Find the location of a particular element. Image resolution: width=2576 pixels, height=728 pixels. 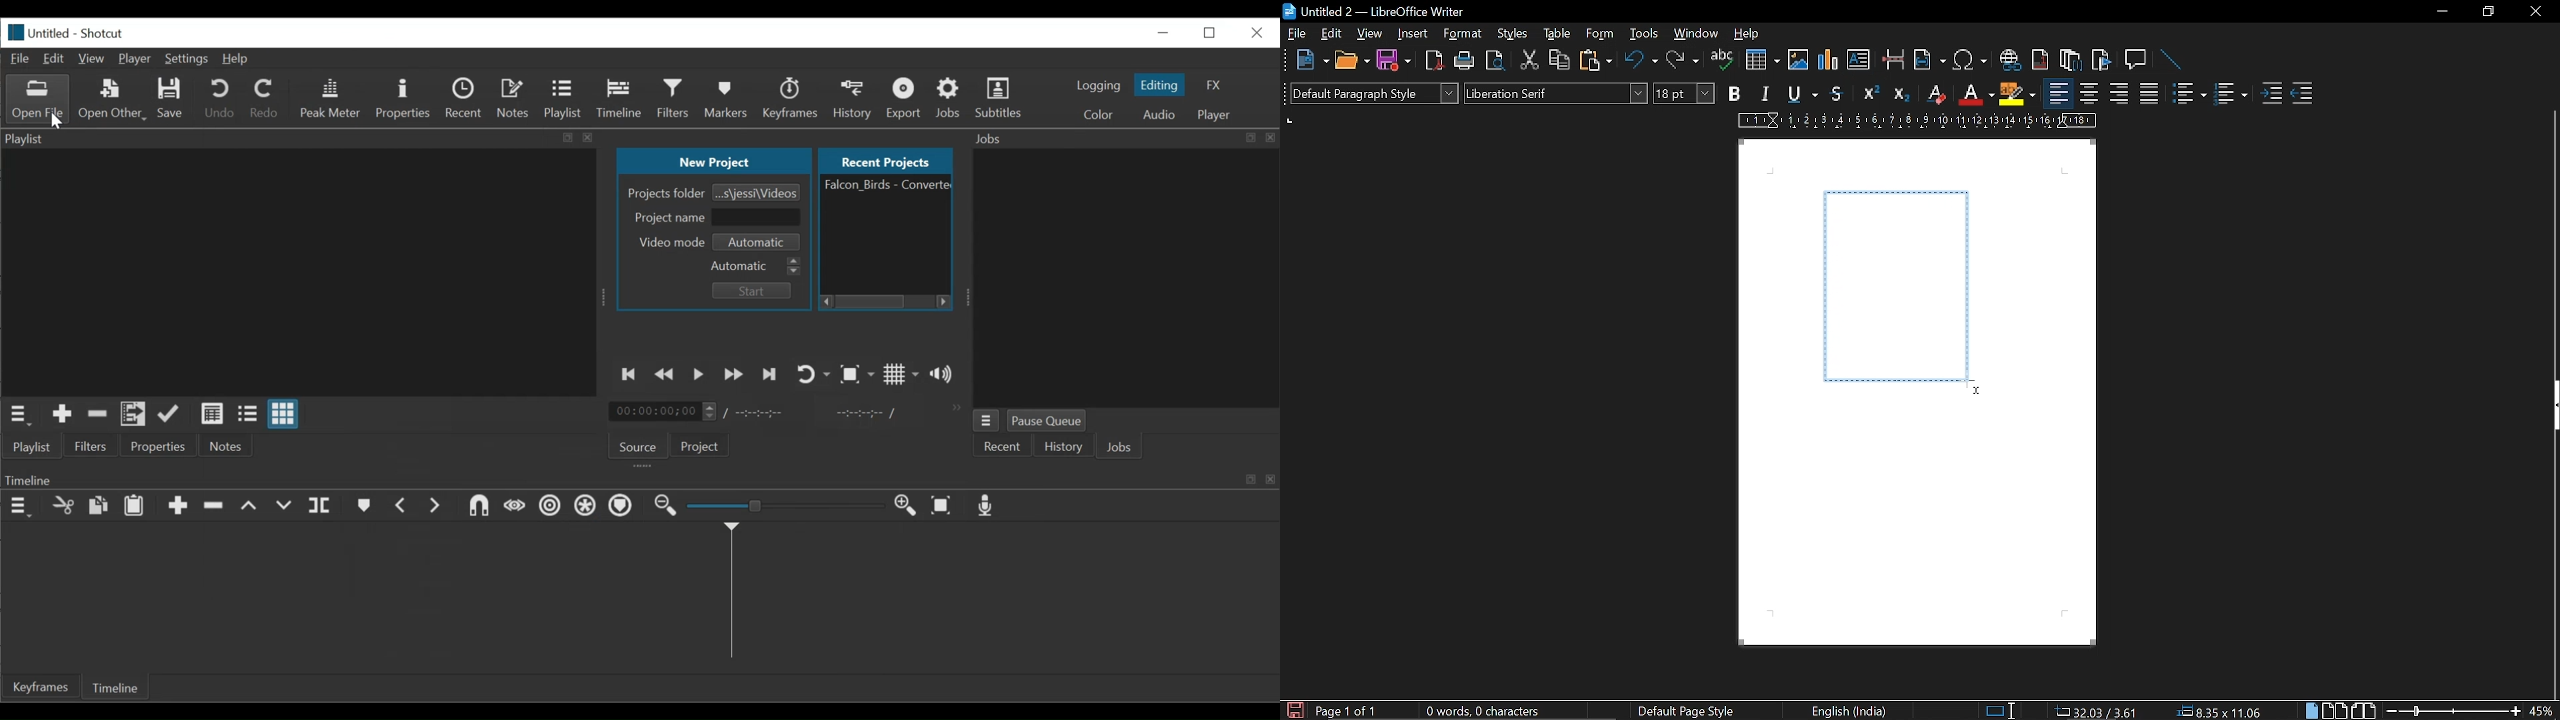

Untitled - Shotcut is located at coordinates (81, 33).